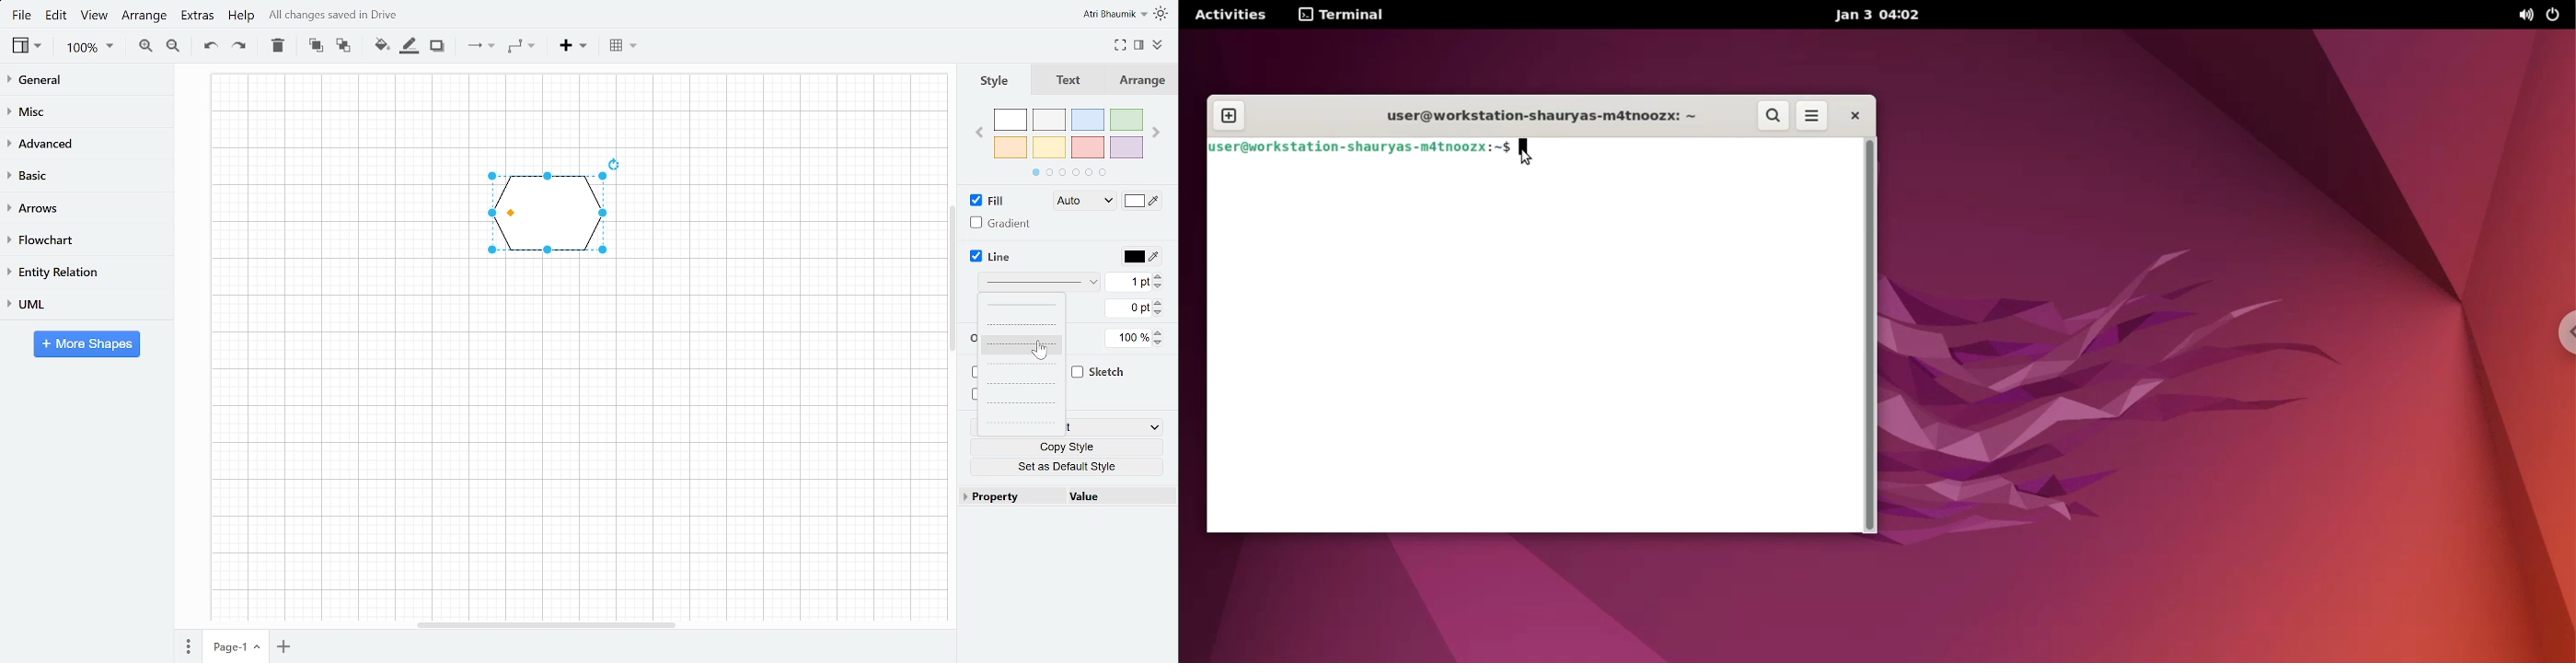  What do you see at coordinates (1022, 403) in the screenshot?
I see `Dotted 2` at bounding box center [1022, 403].